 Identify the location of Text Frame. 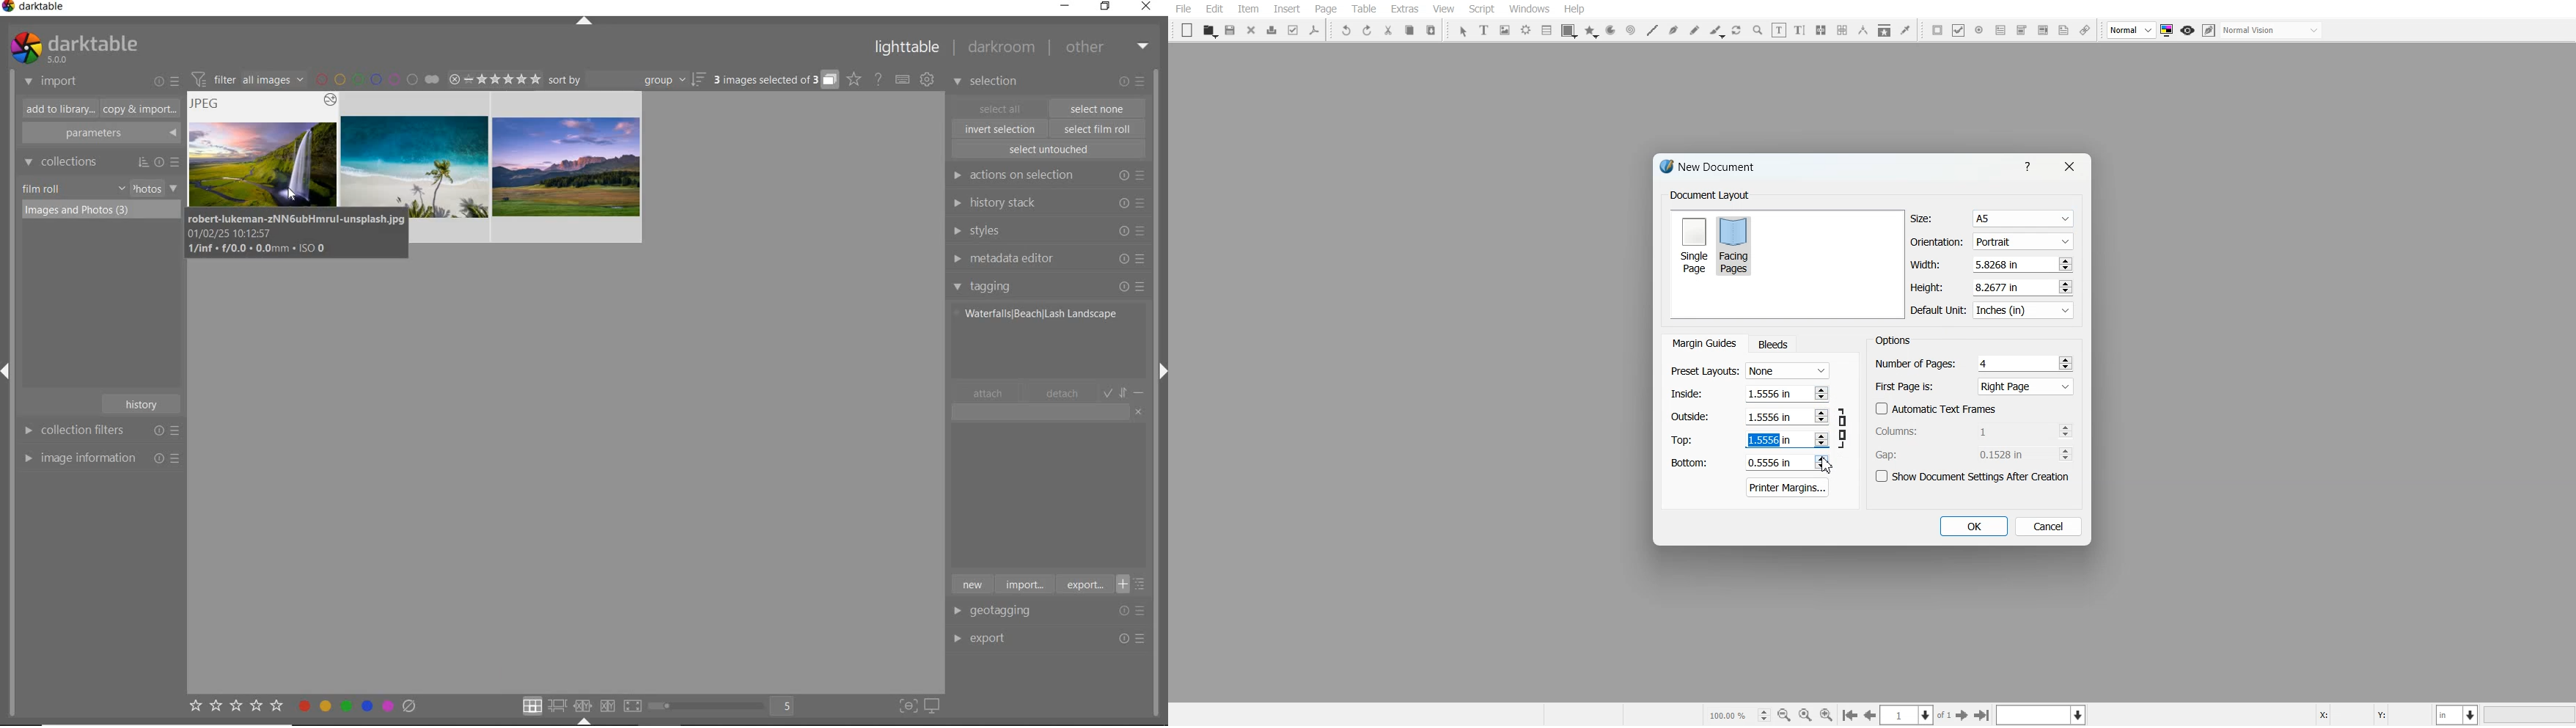
(1485, 29).